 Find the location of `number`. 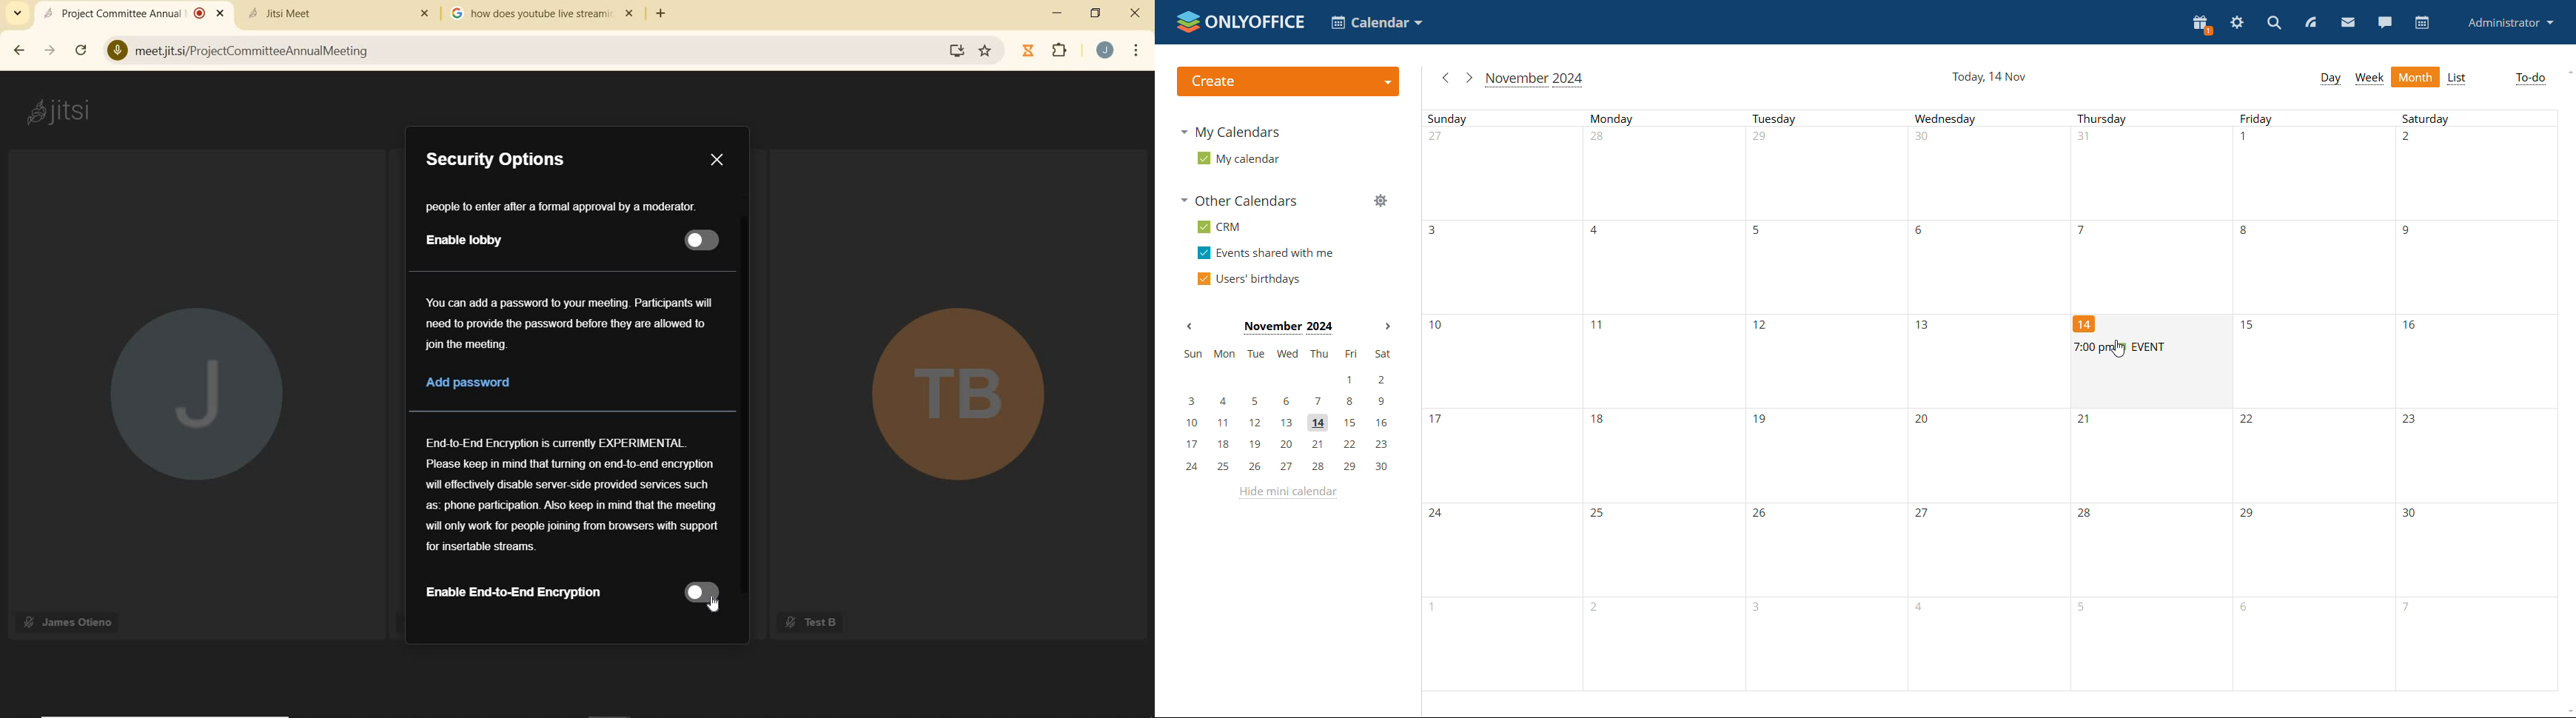

number is located at coordinates (1423, 608).